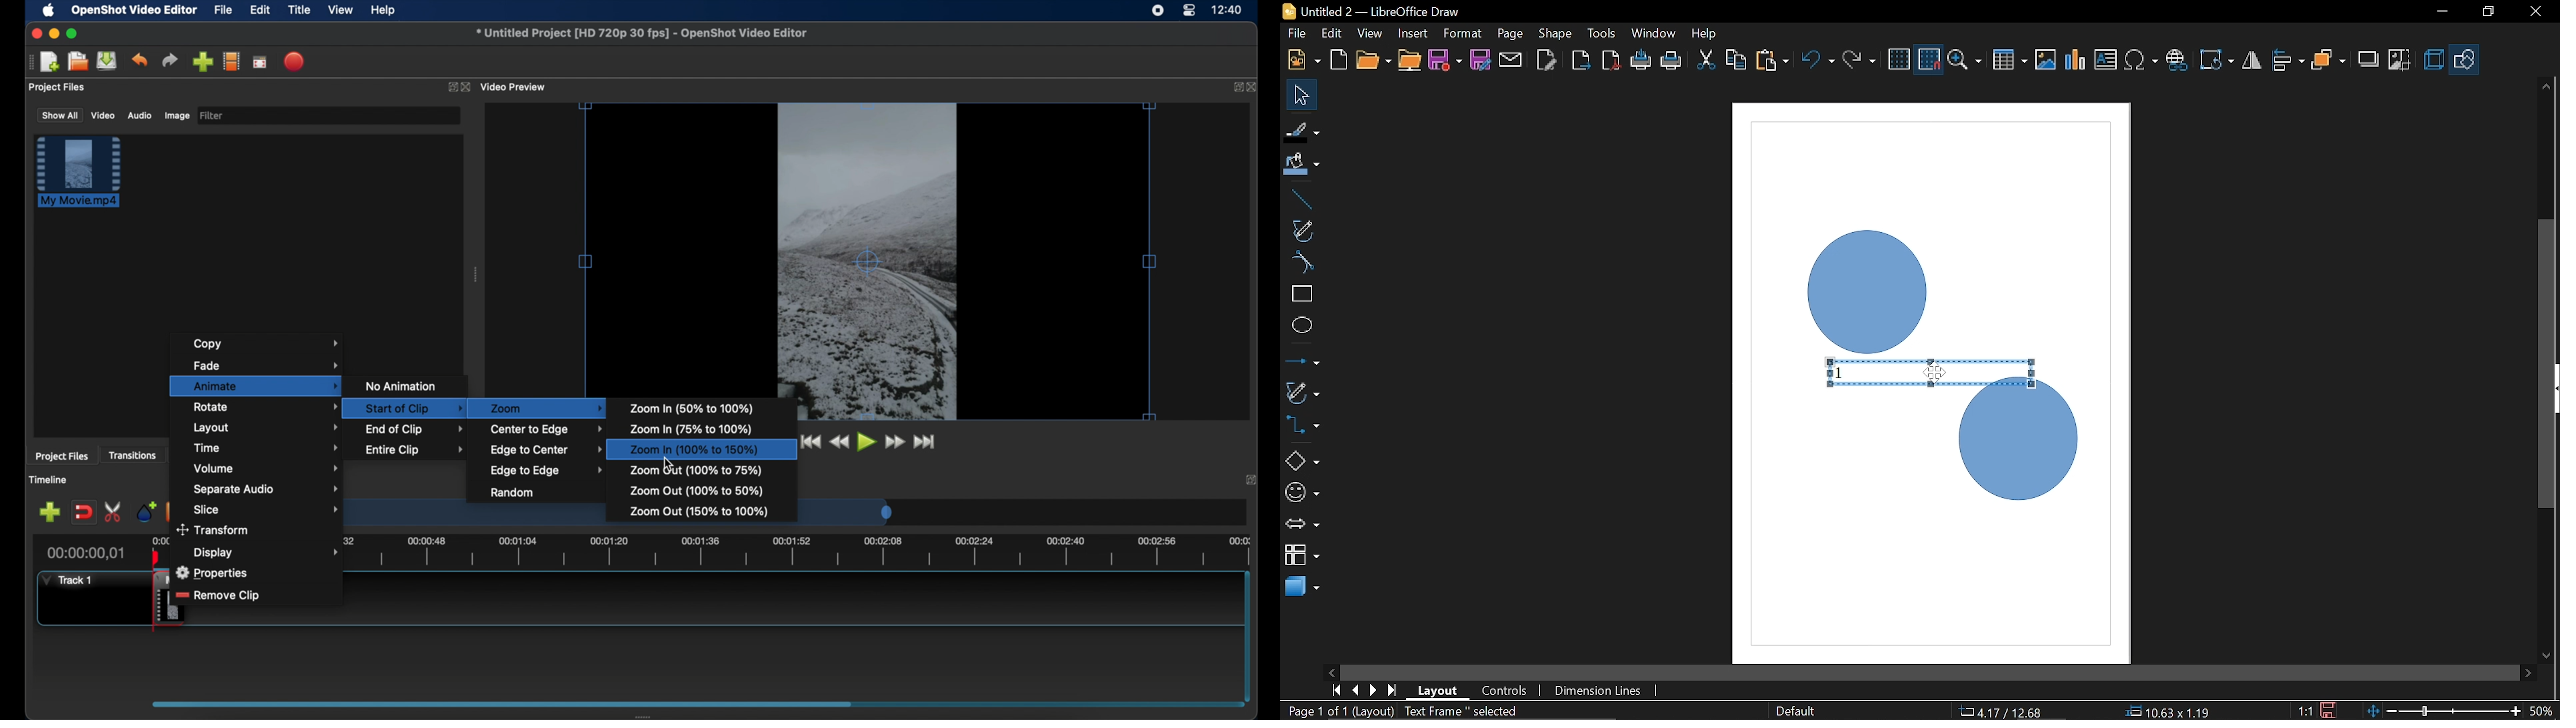 The width and height of the screenshot is (2576, 728). I want to click on Sidebar, so click(2552, 389).